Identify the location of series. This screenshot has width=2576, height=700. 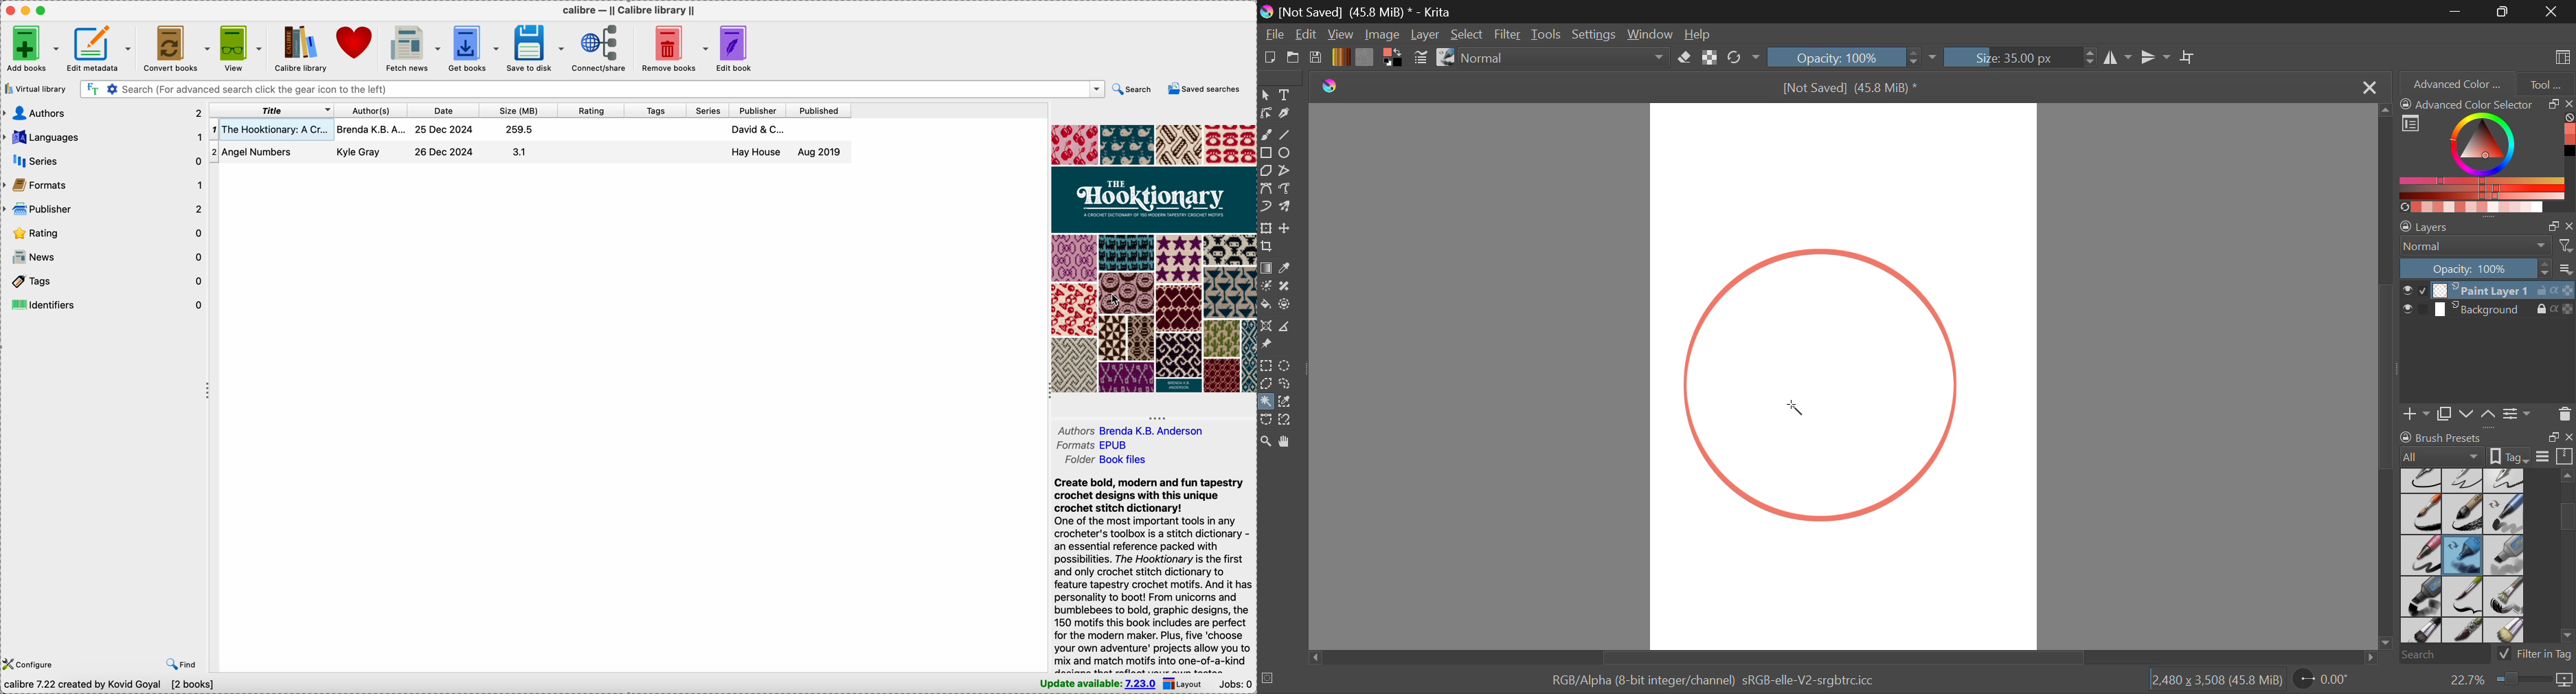
(706, 110).